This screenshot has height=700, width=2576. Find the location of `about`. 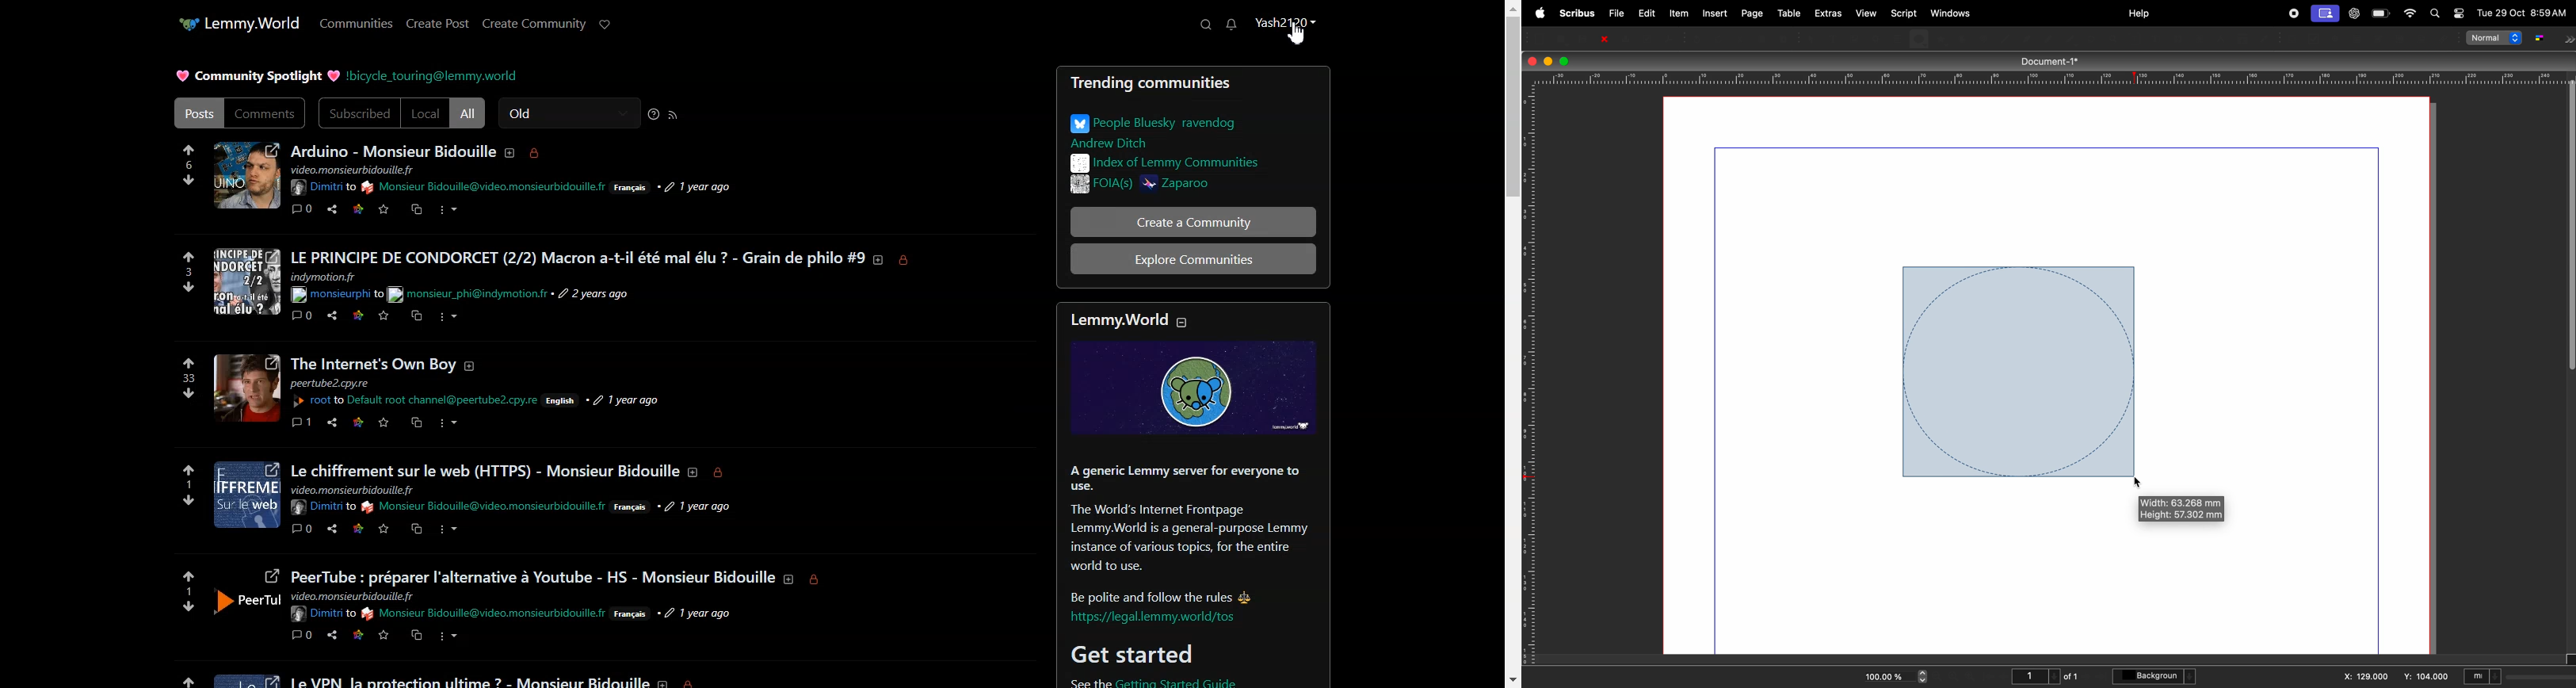

about is located at coordinates (788, 579).